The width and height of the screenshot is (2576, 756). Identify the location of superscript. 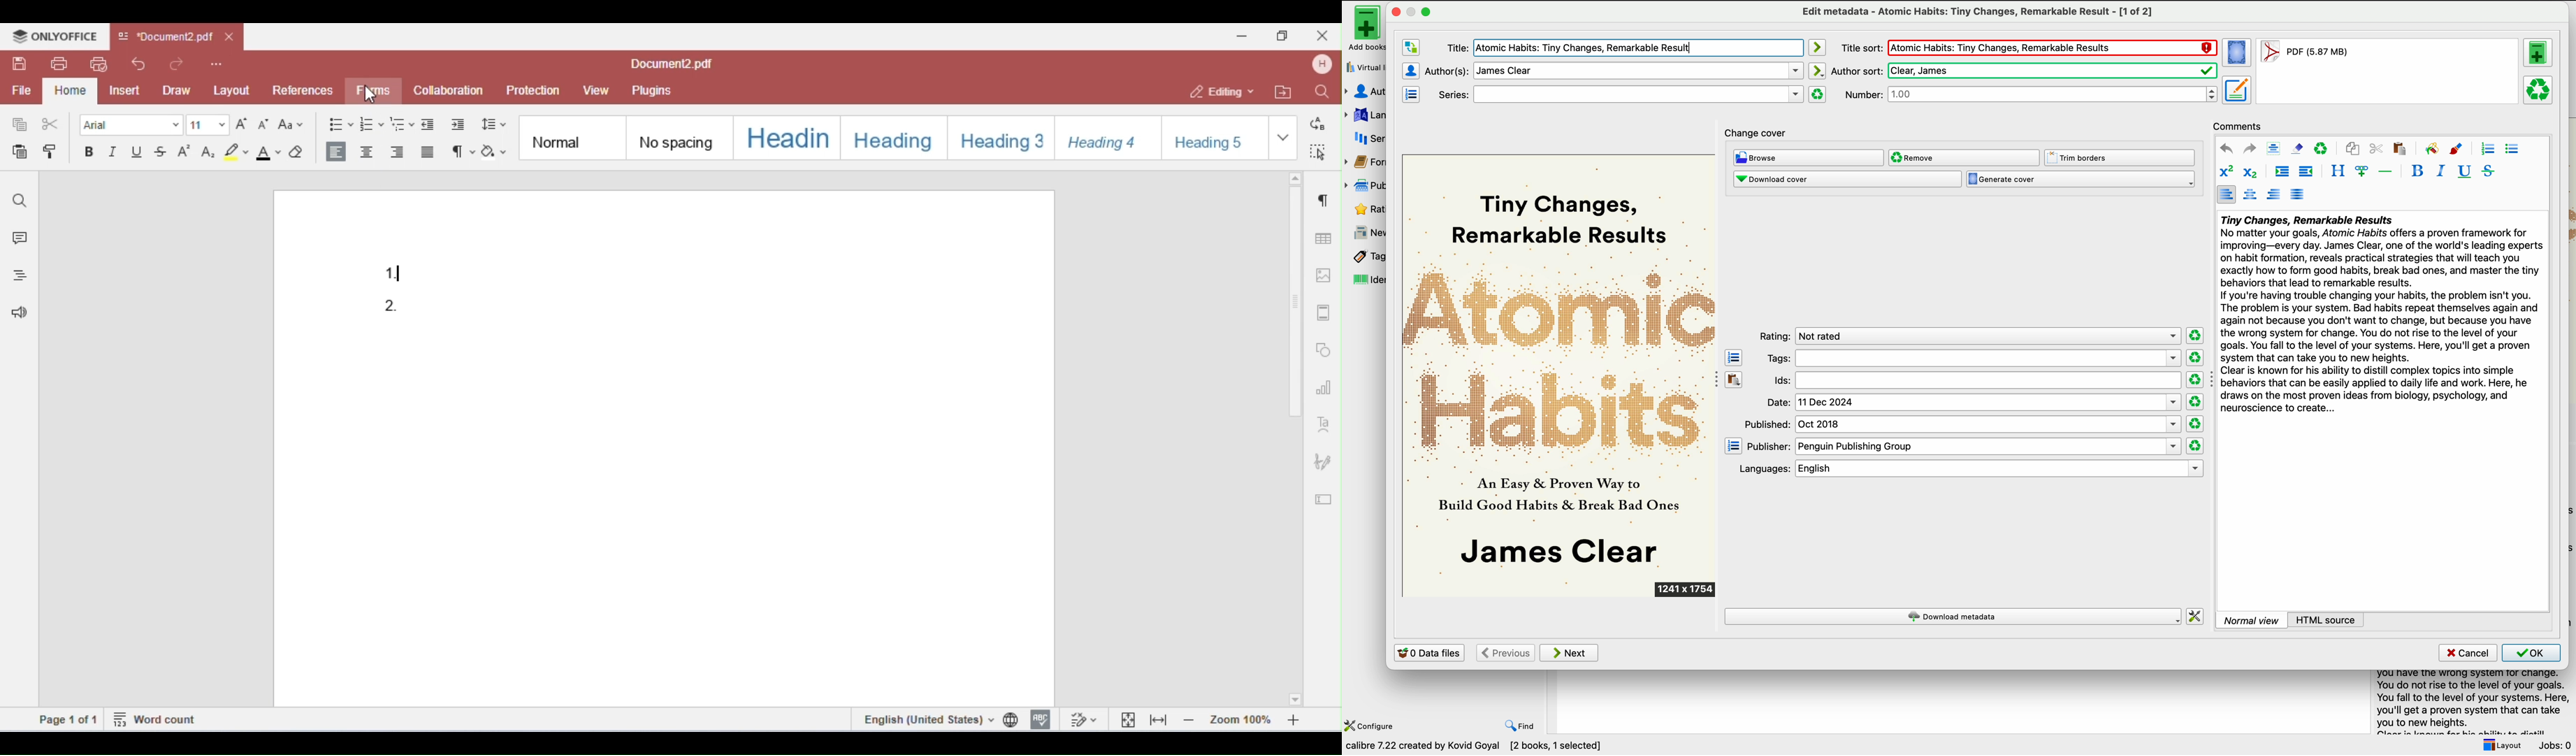
(2226, 172).